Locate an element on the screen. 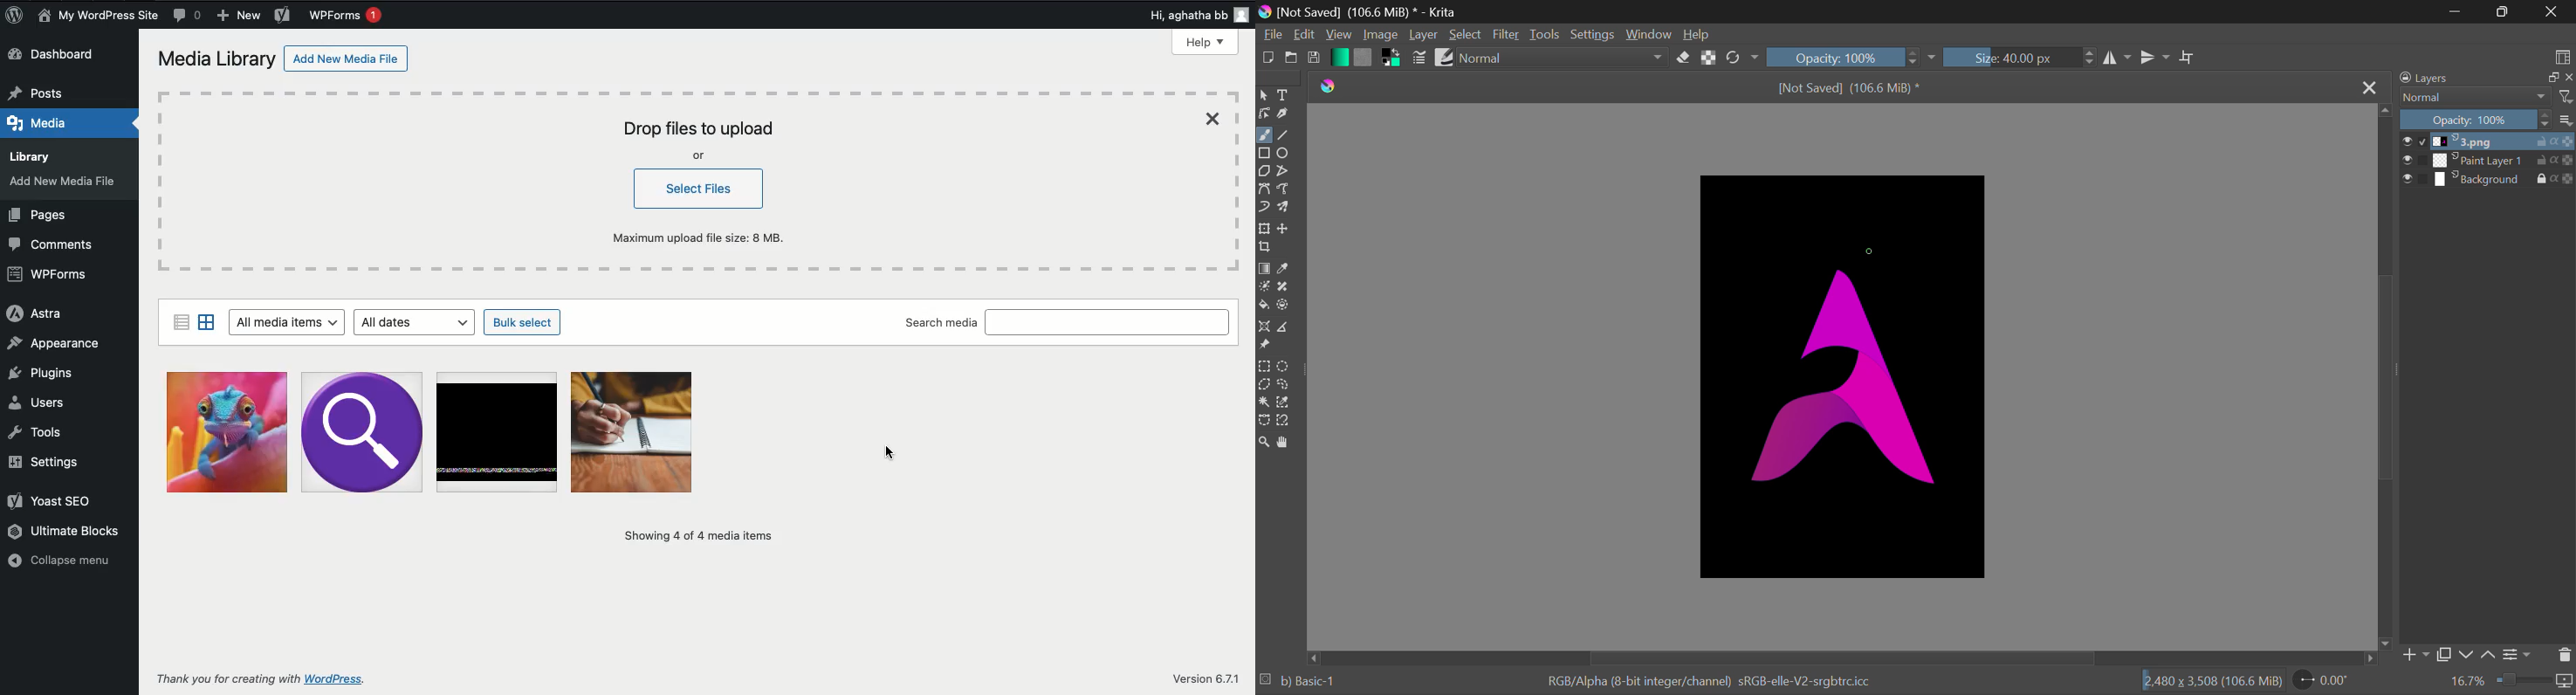  Close is located at coordinates (1216, 119).